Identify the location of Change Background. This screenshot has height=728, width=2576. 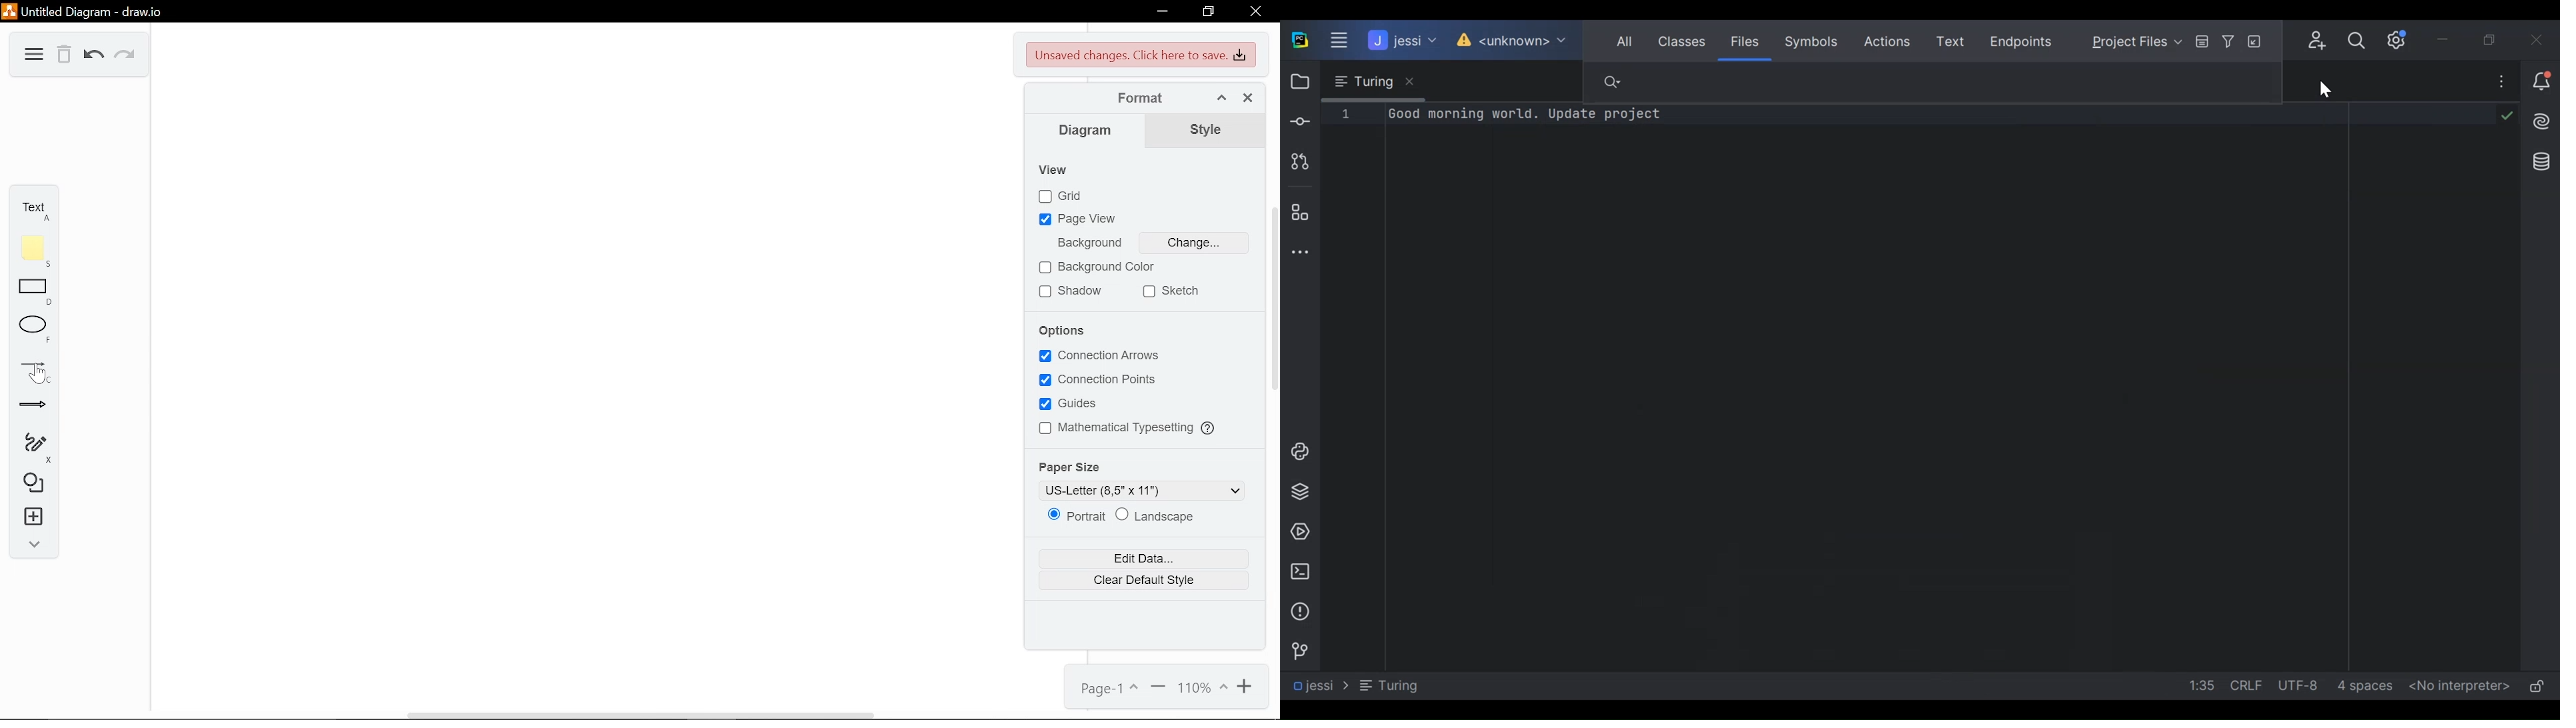
(1194, 242).